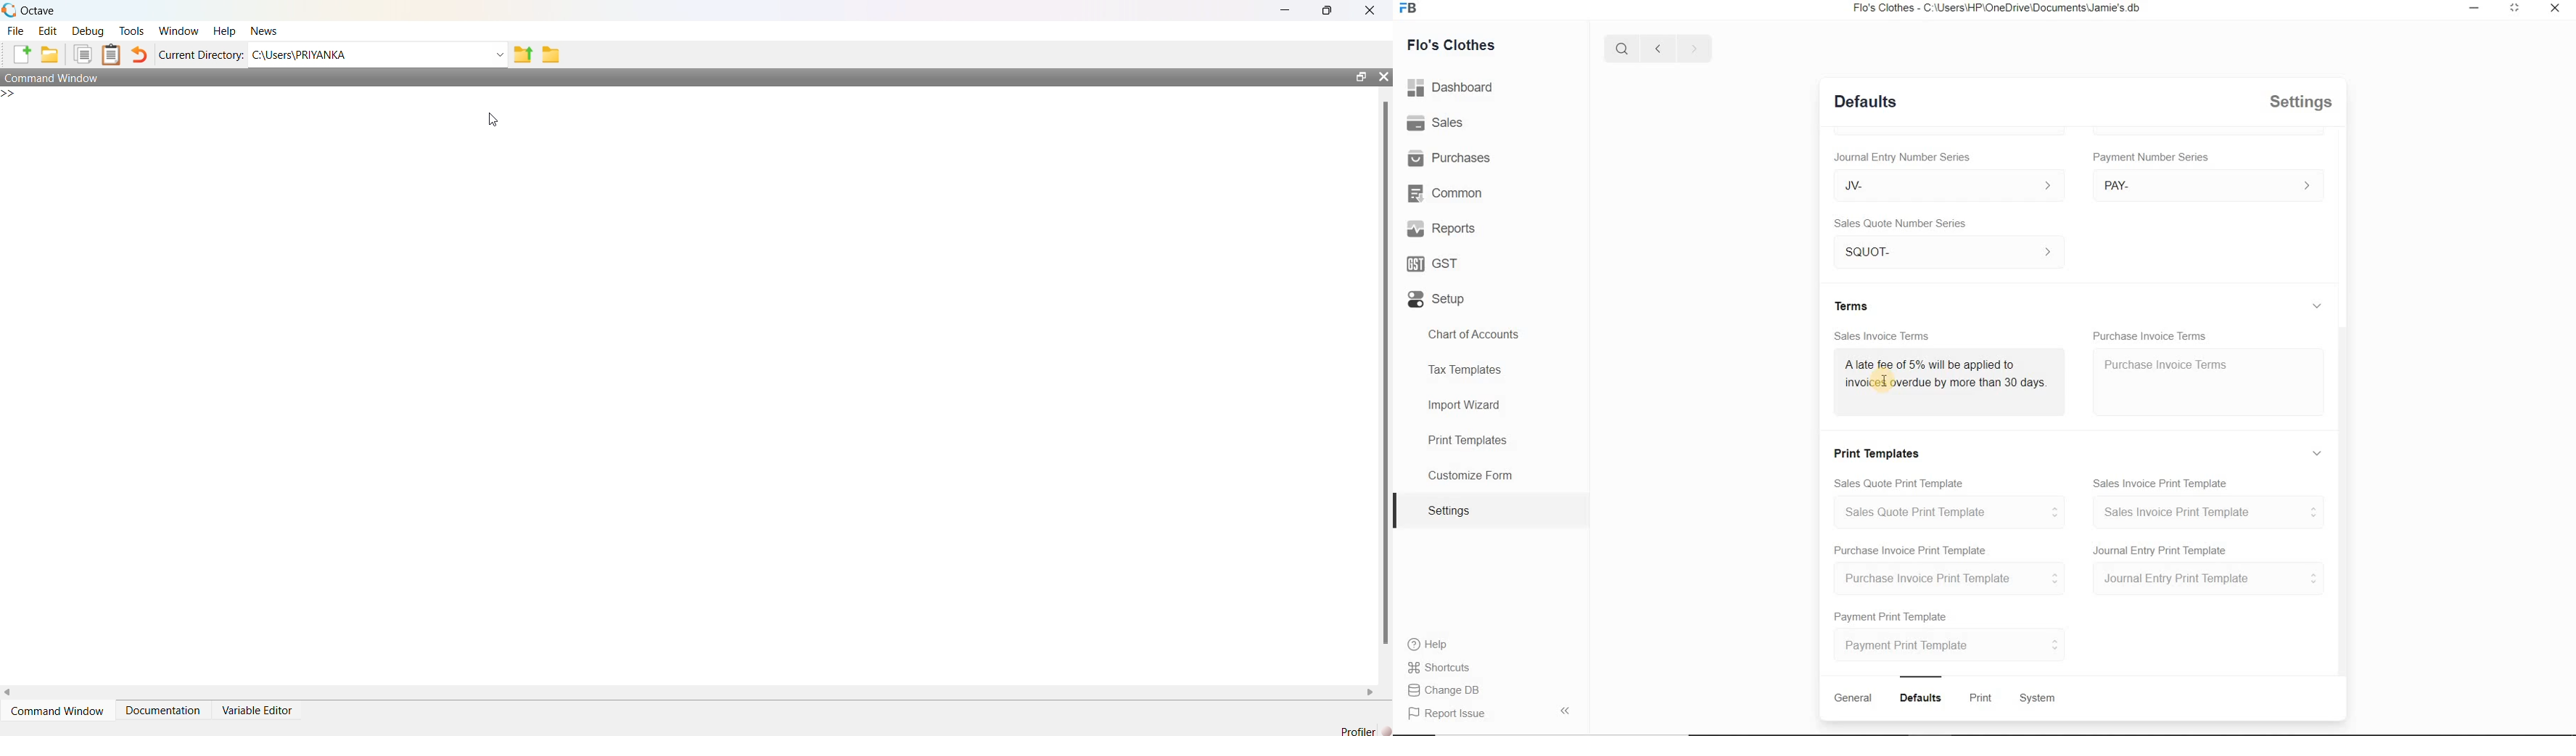  What do you see at coordinates (1568, 709) in the screenshot?
I see `Arrow` at bounding box center [1568, 709].